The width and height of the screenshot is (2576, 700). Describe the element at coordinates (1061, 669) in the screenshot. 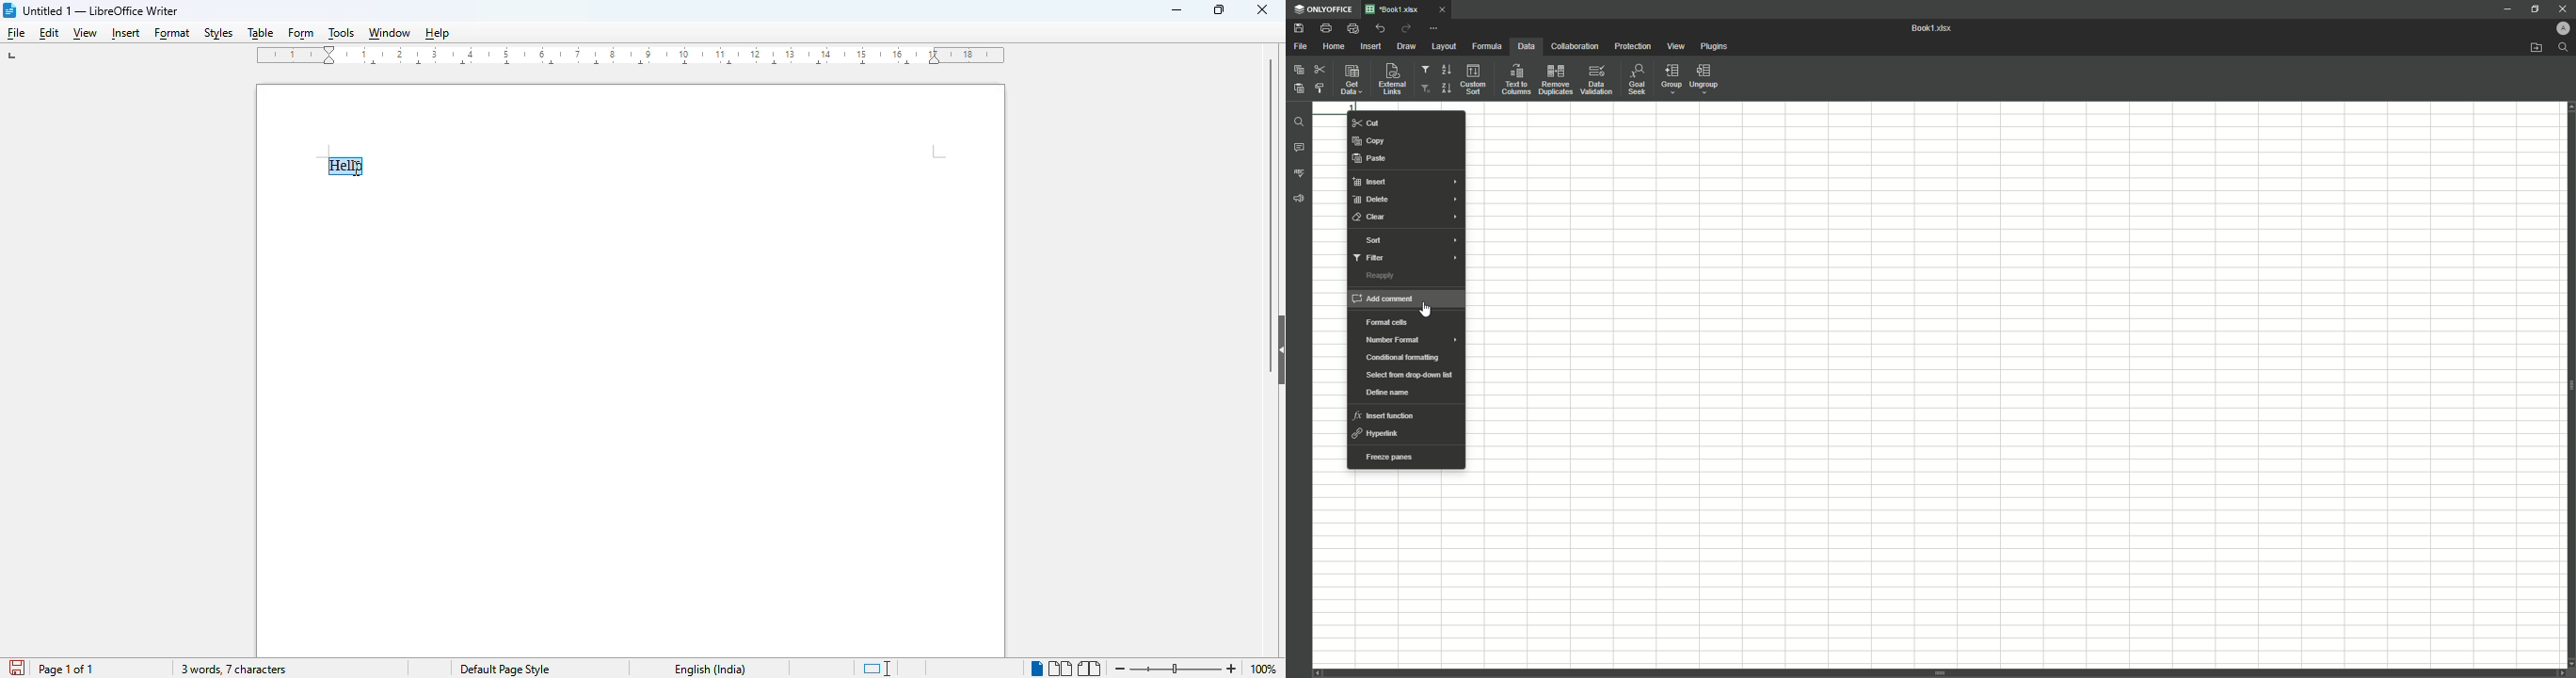

I see `multi-page view` at that location.